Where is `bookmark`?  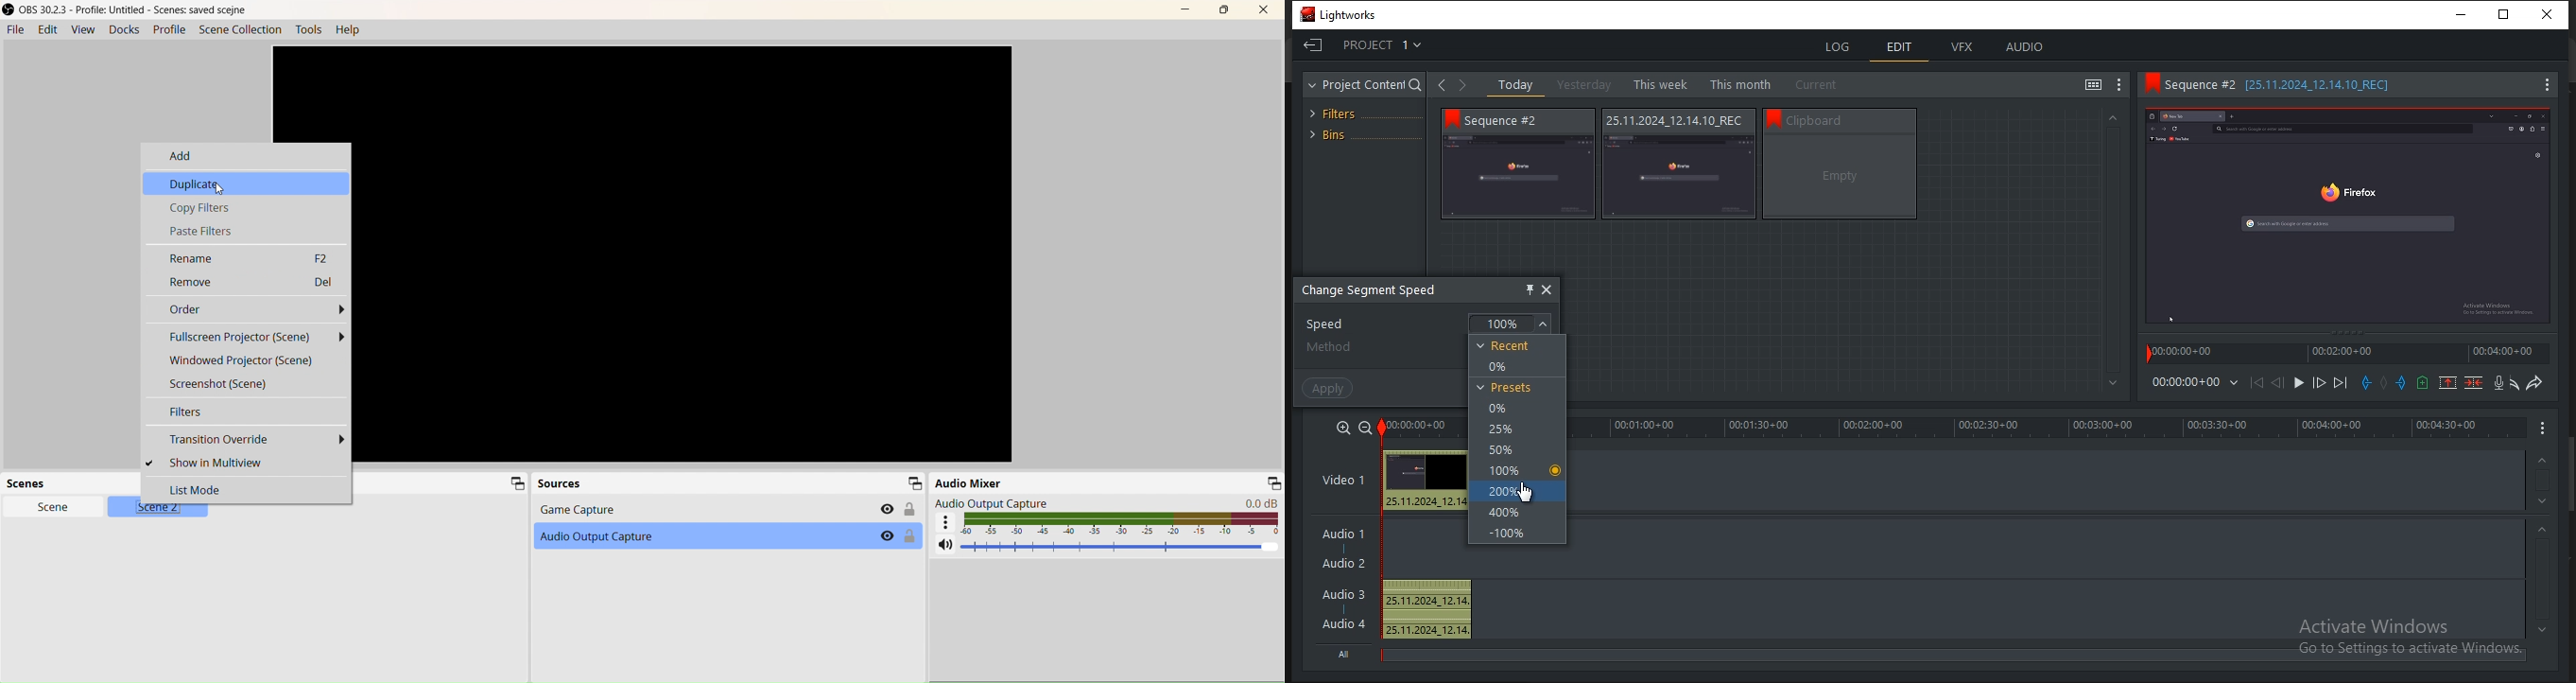
bookmark is located at coordinates (1773, 117).